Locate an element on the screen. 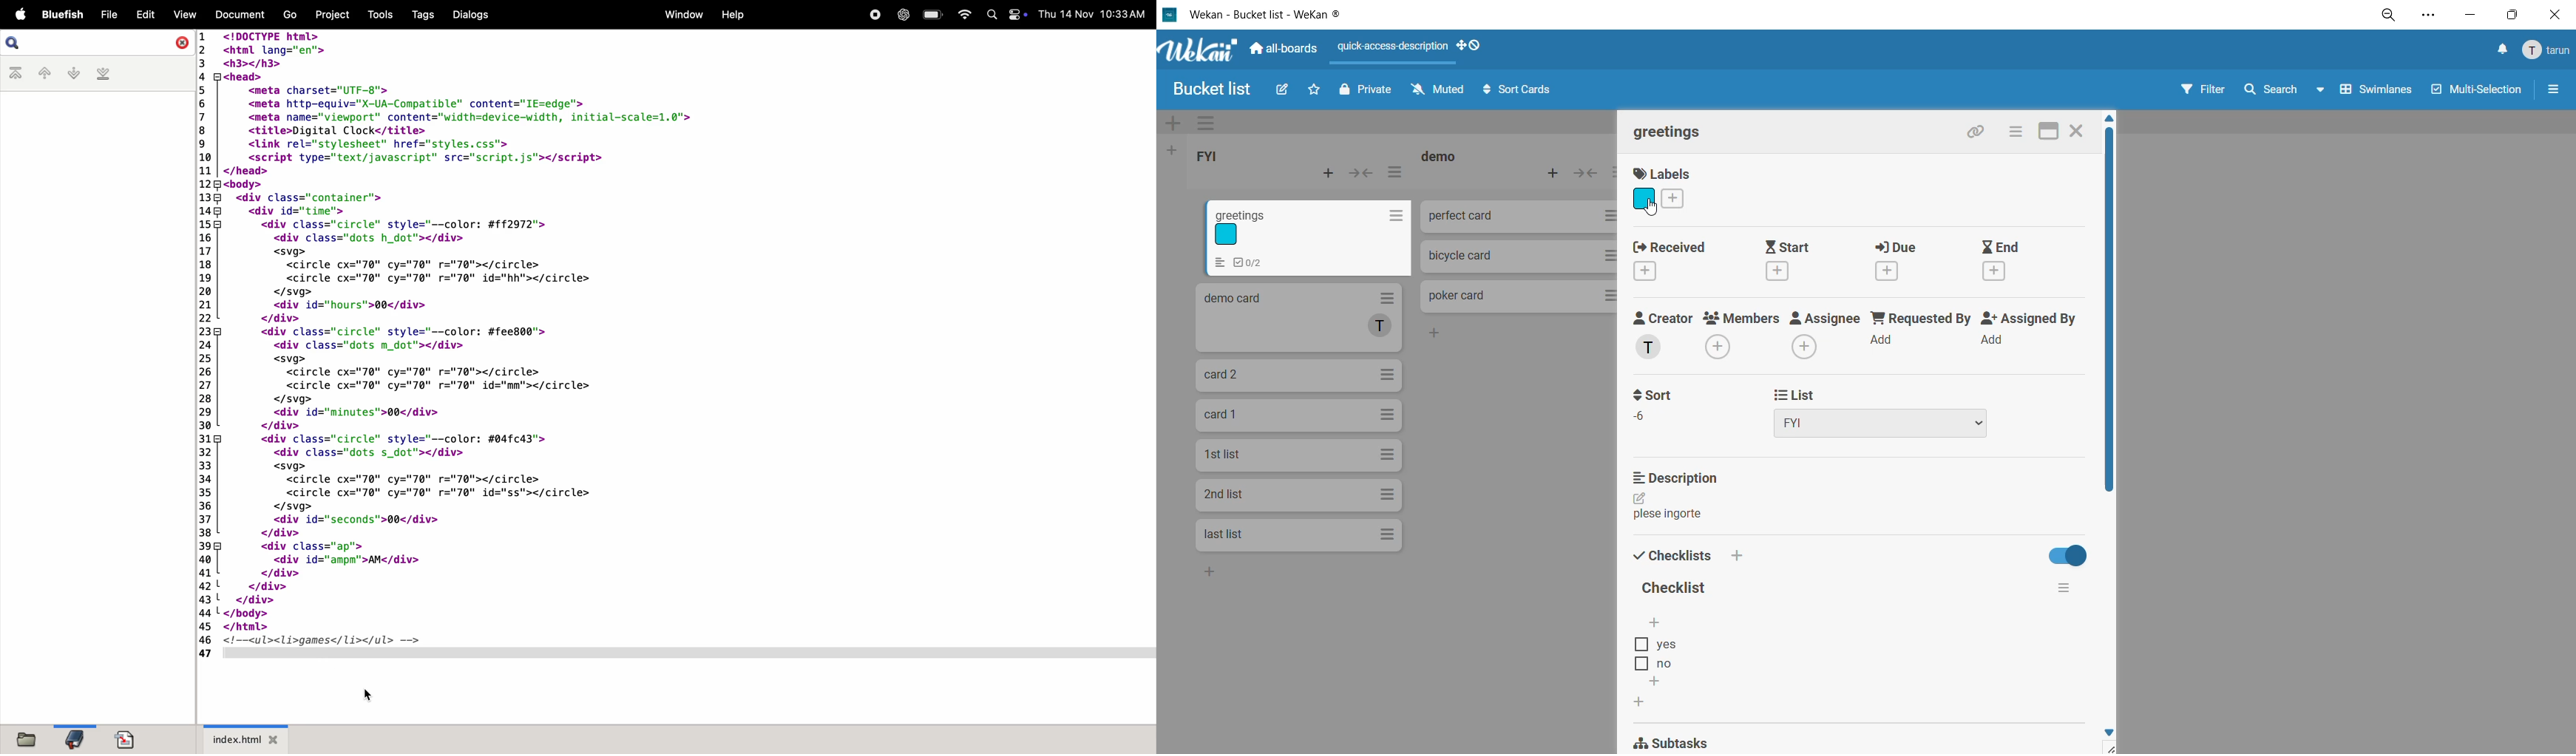 The height and width of the screenshot is (756, 2576). add card is located at coordinates (1554, 176).